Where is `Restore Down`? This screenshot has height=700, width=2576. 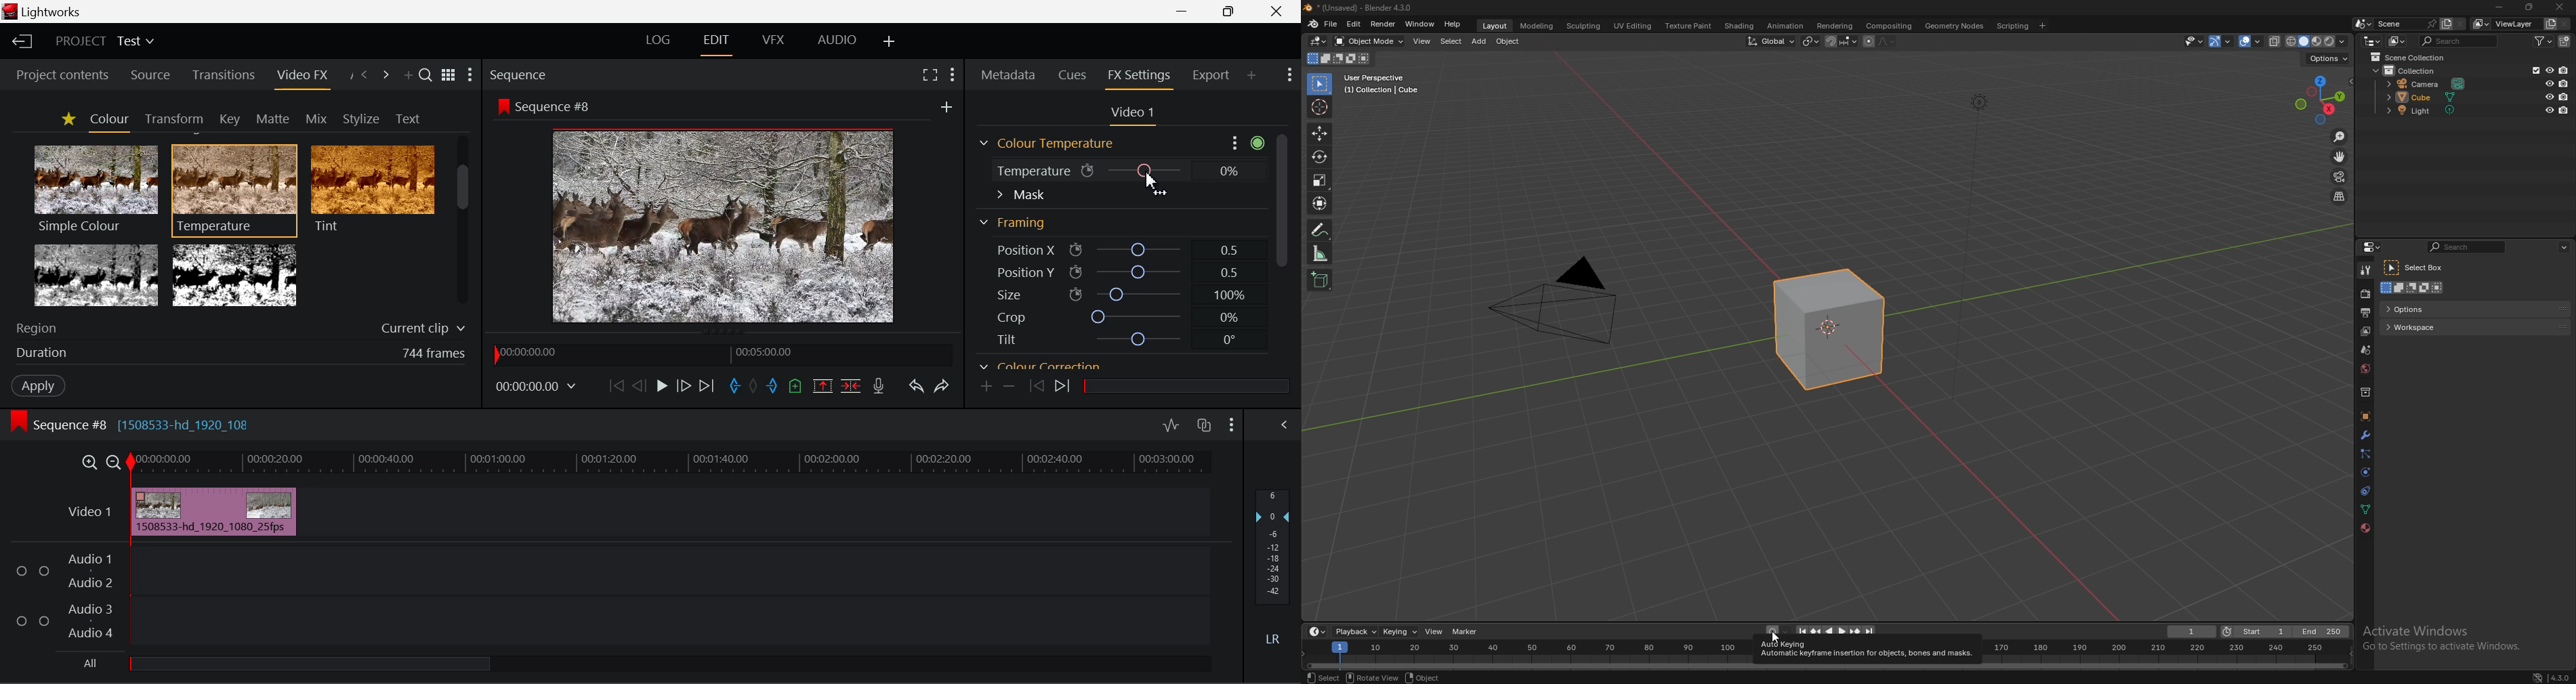
Restore Down is located at coordinates (1182, 10).